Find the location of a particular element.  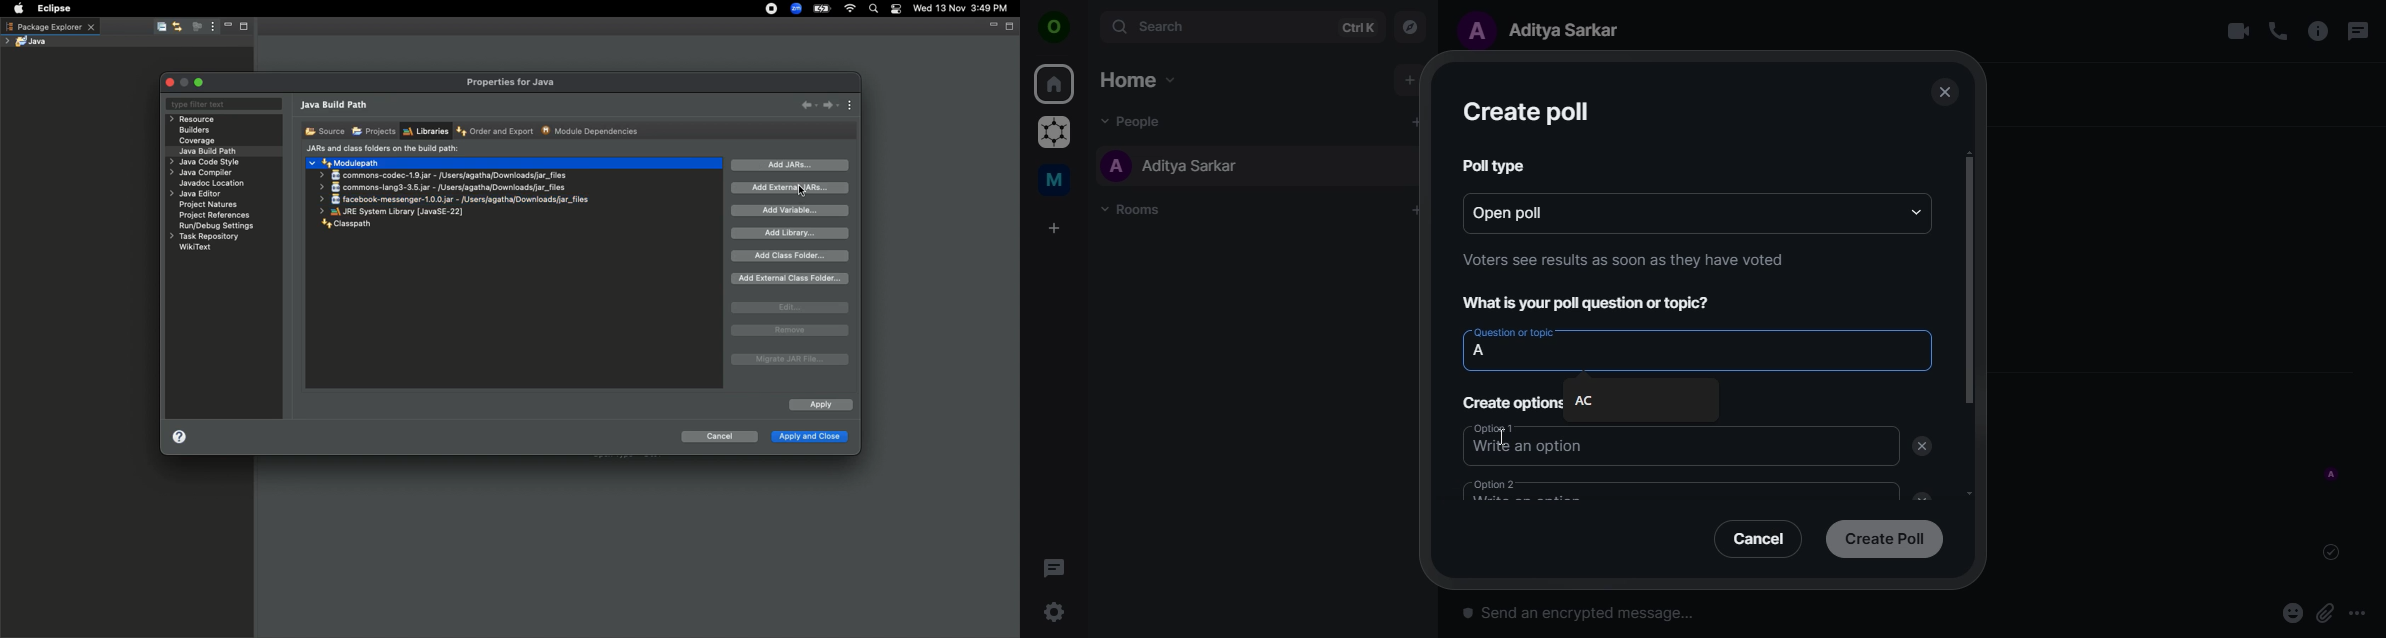

Maximize is located at coordinates (248, 28).